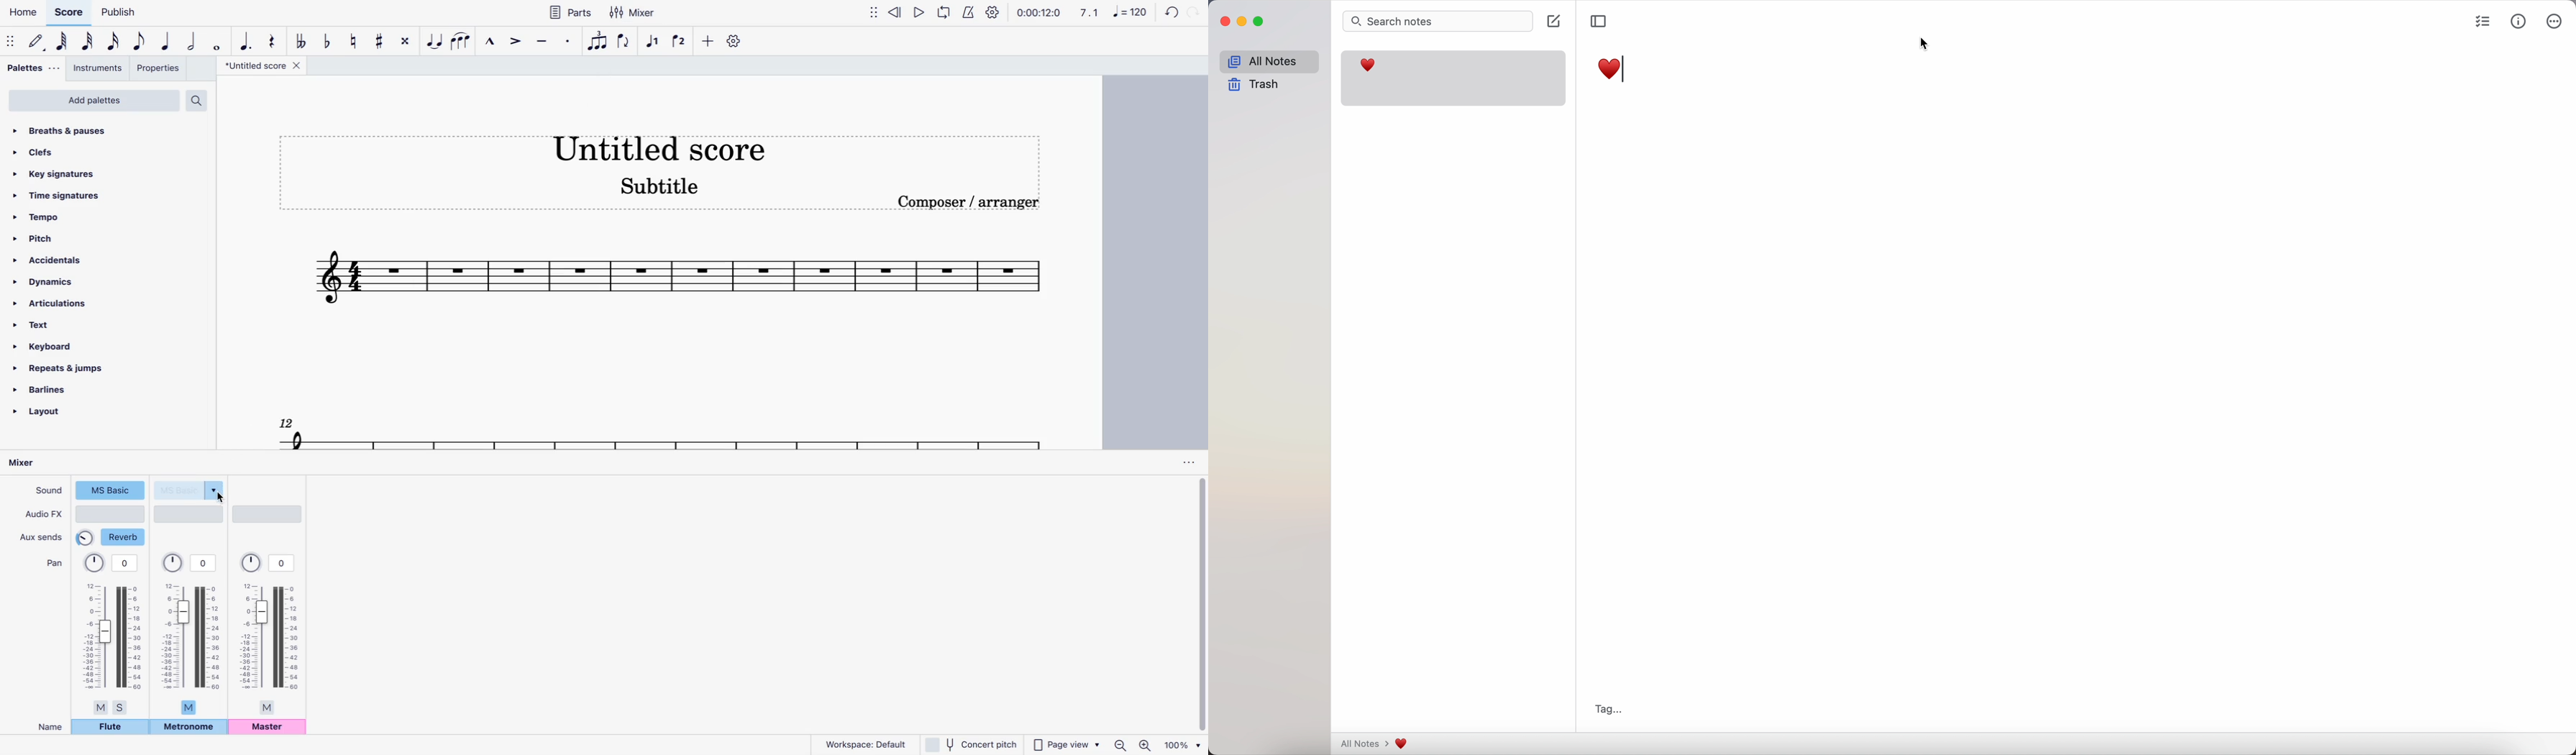 This screenshot has width=2576, height=756. What do you see at coordinates (1260, 22) in the screenshot?
I see `maximize Simplenote` at bounding box center [1260, 22].